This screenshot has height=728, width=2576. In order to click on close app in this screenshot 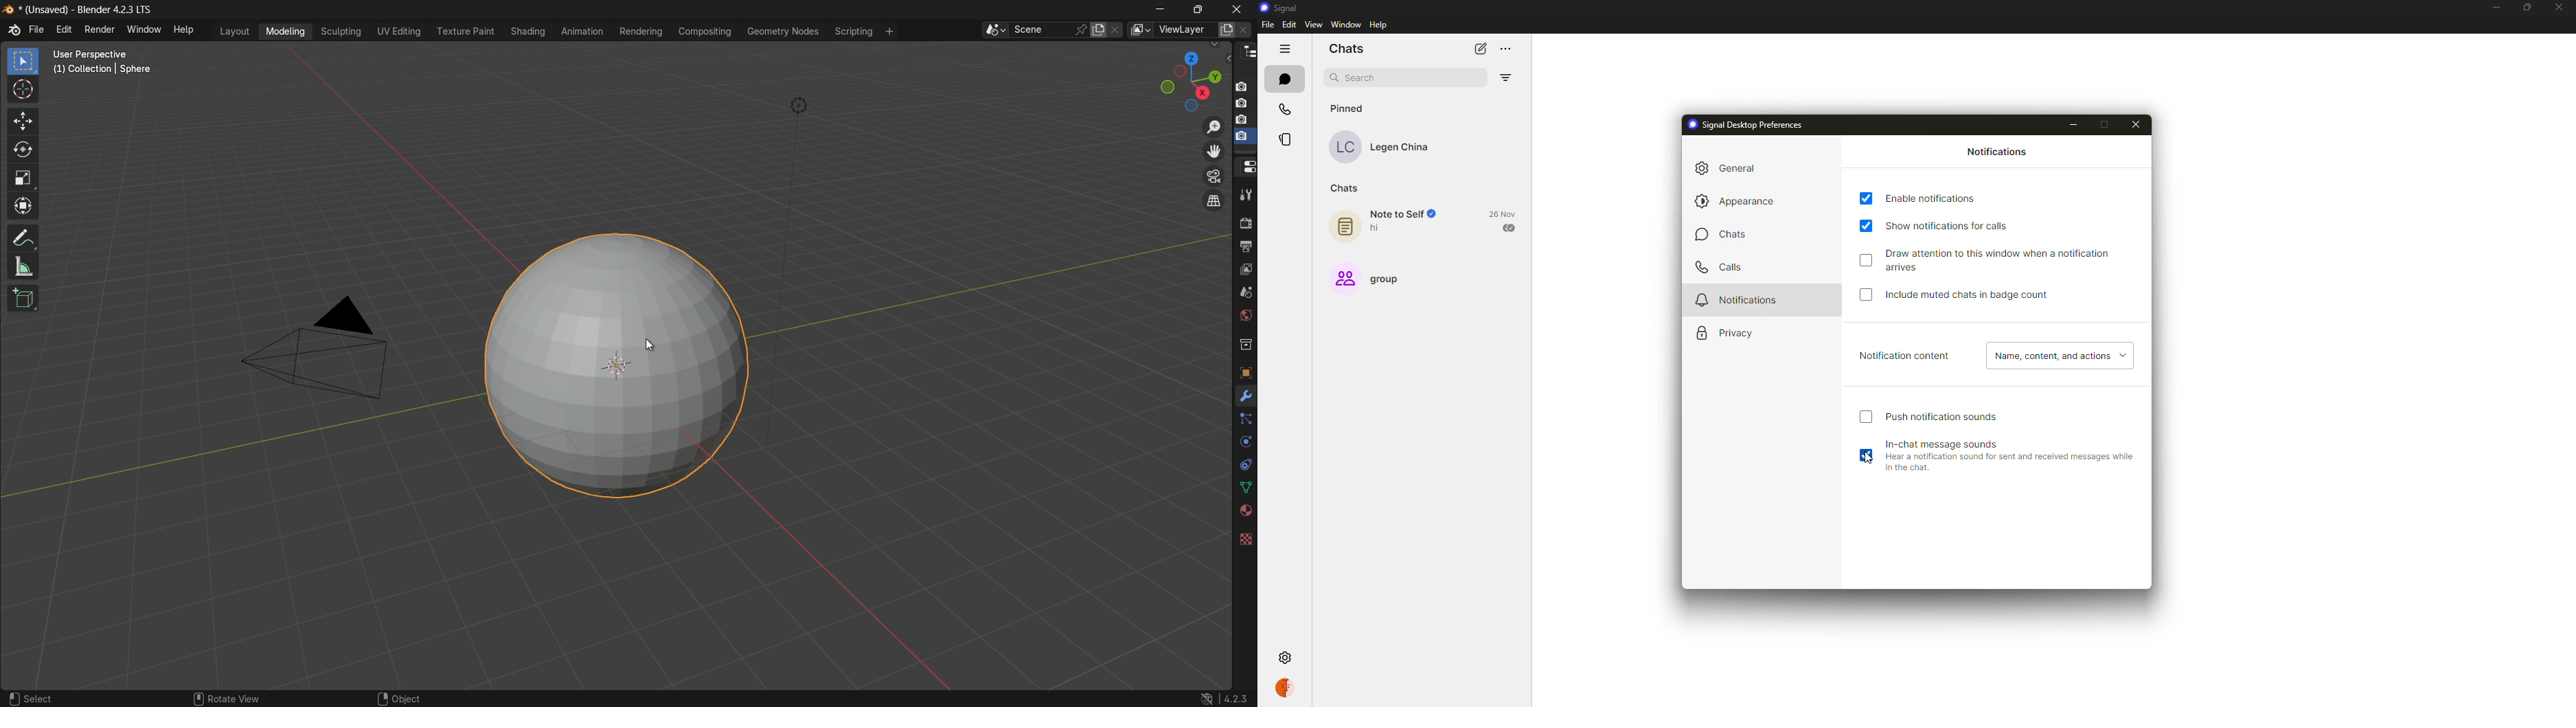, I will do `click(1239, 9)`.